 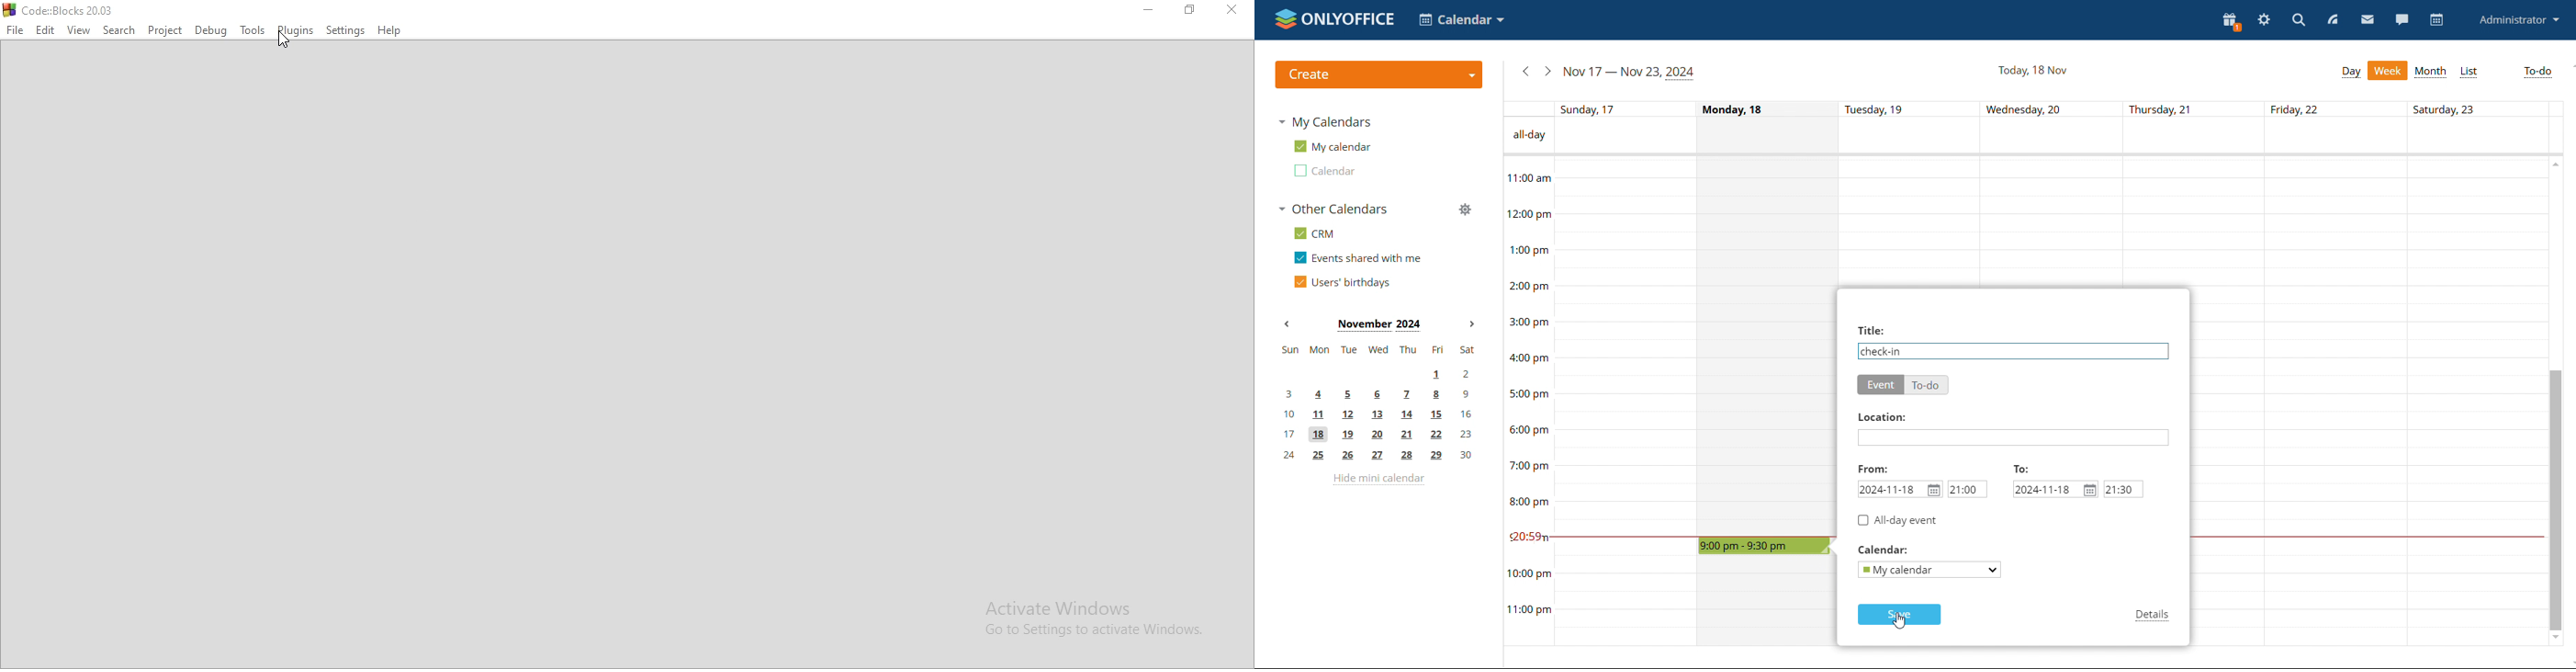 I want to click on crm, so click(x=1316, y=233).